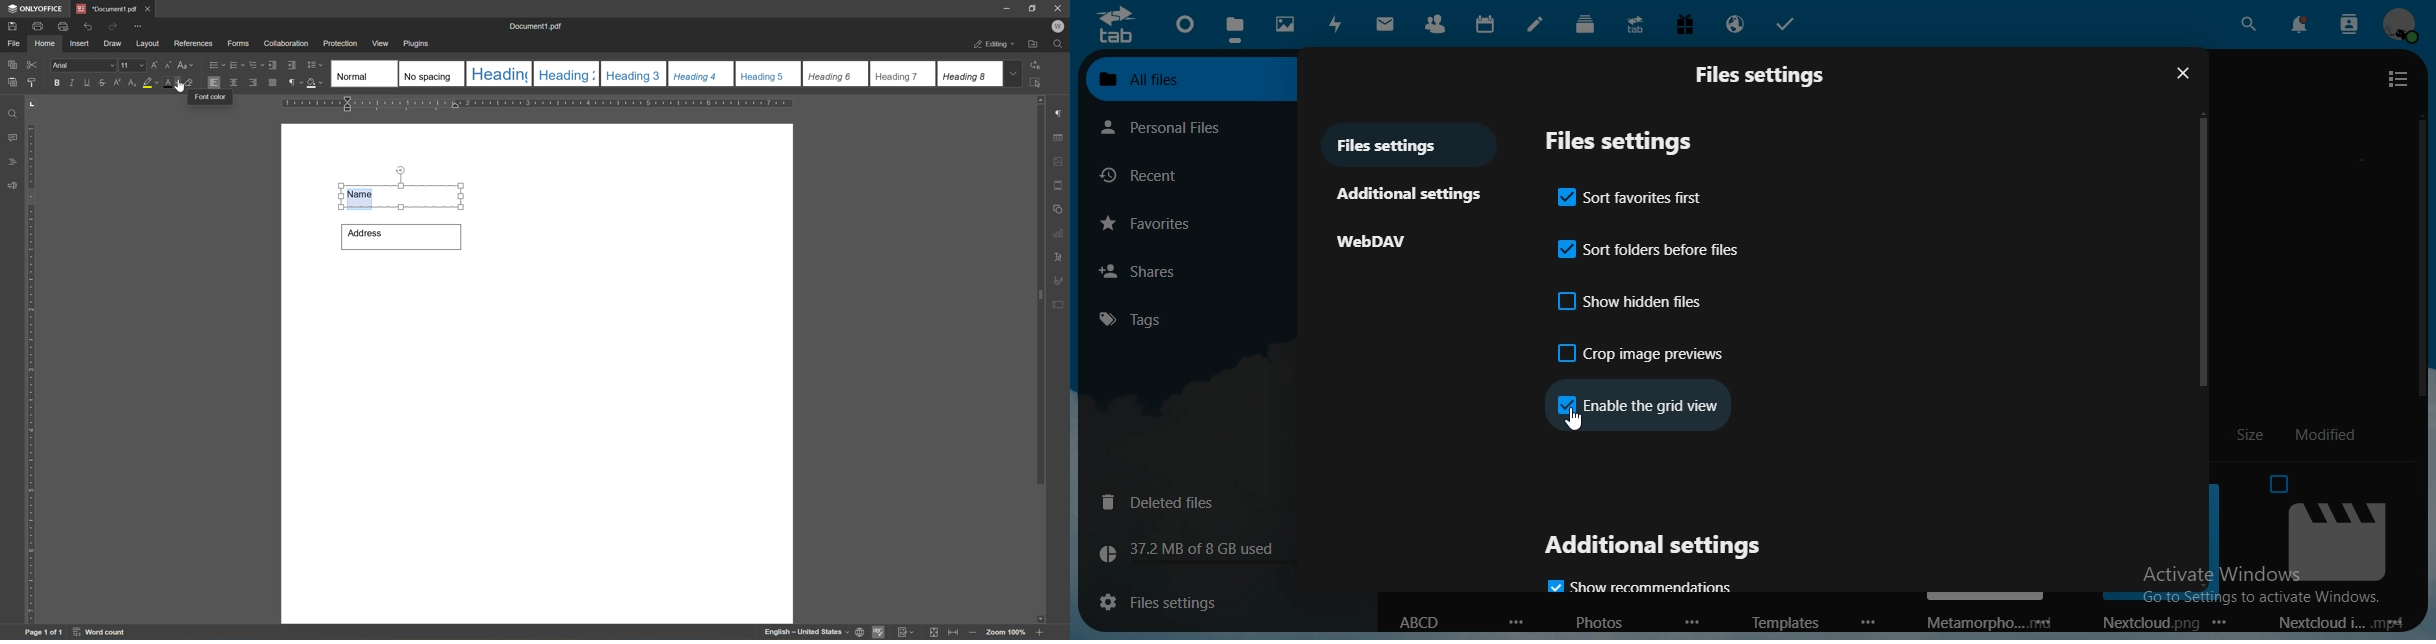 Image resolution: width=2436 pixels, height=644 pixels. Describe the element at coordinates (2183, 75) in the screenshot. I see `close` at that location.